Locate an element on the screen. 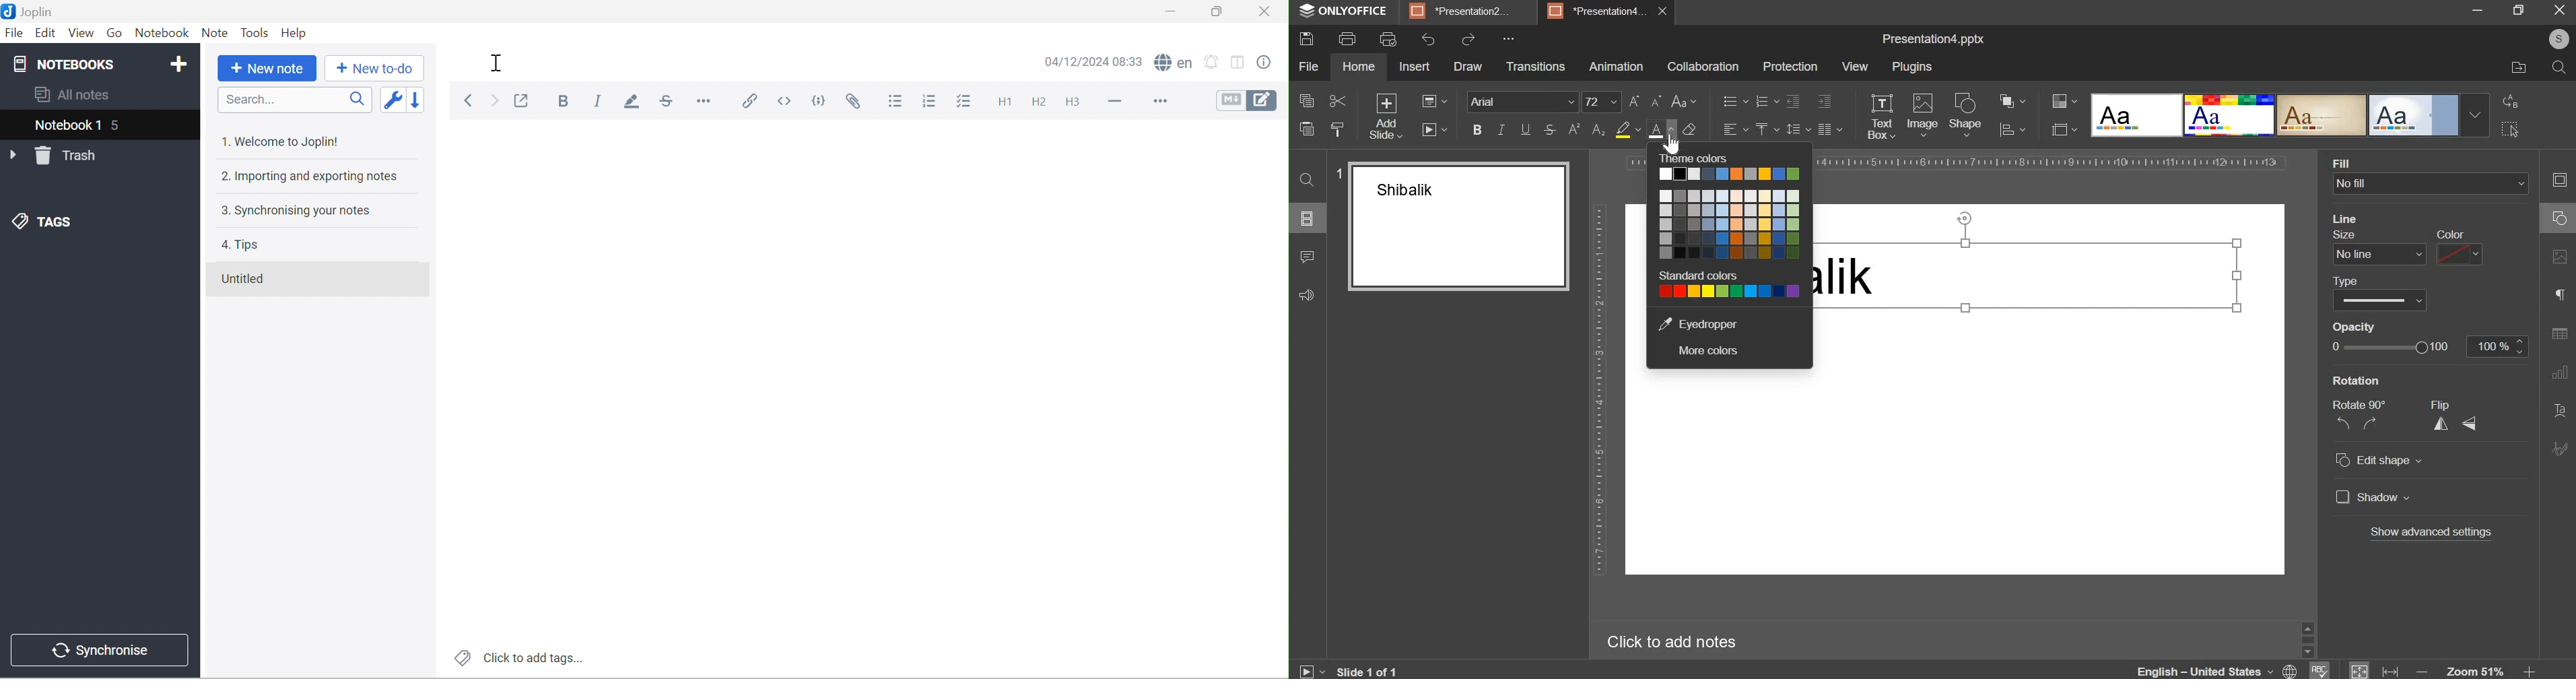 The height and width of the screenshot is (700, 2576). Spell checker is located at coordinates (1172, 62).